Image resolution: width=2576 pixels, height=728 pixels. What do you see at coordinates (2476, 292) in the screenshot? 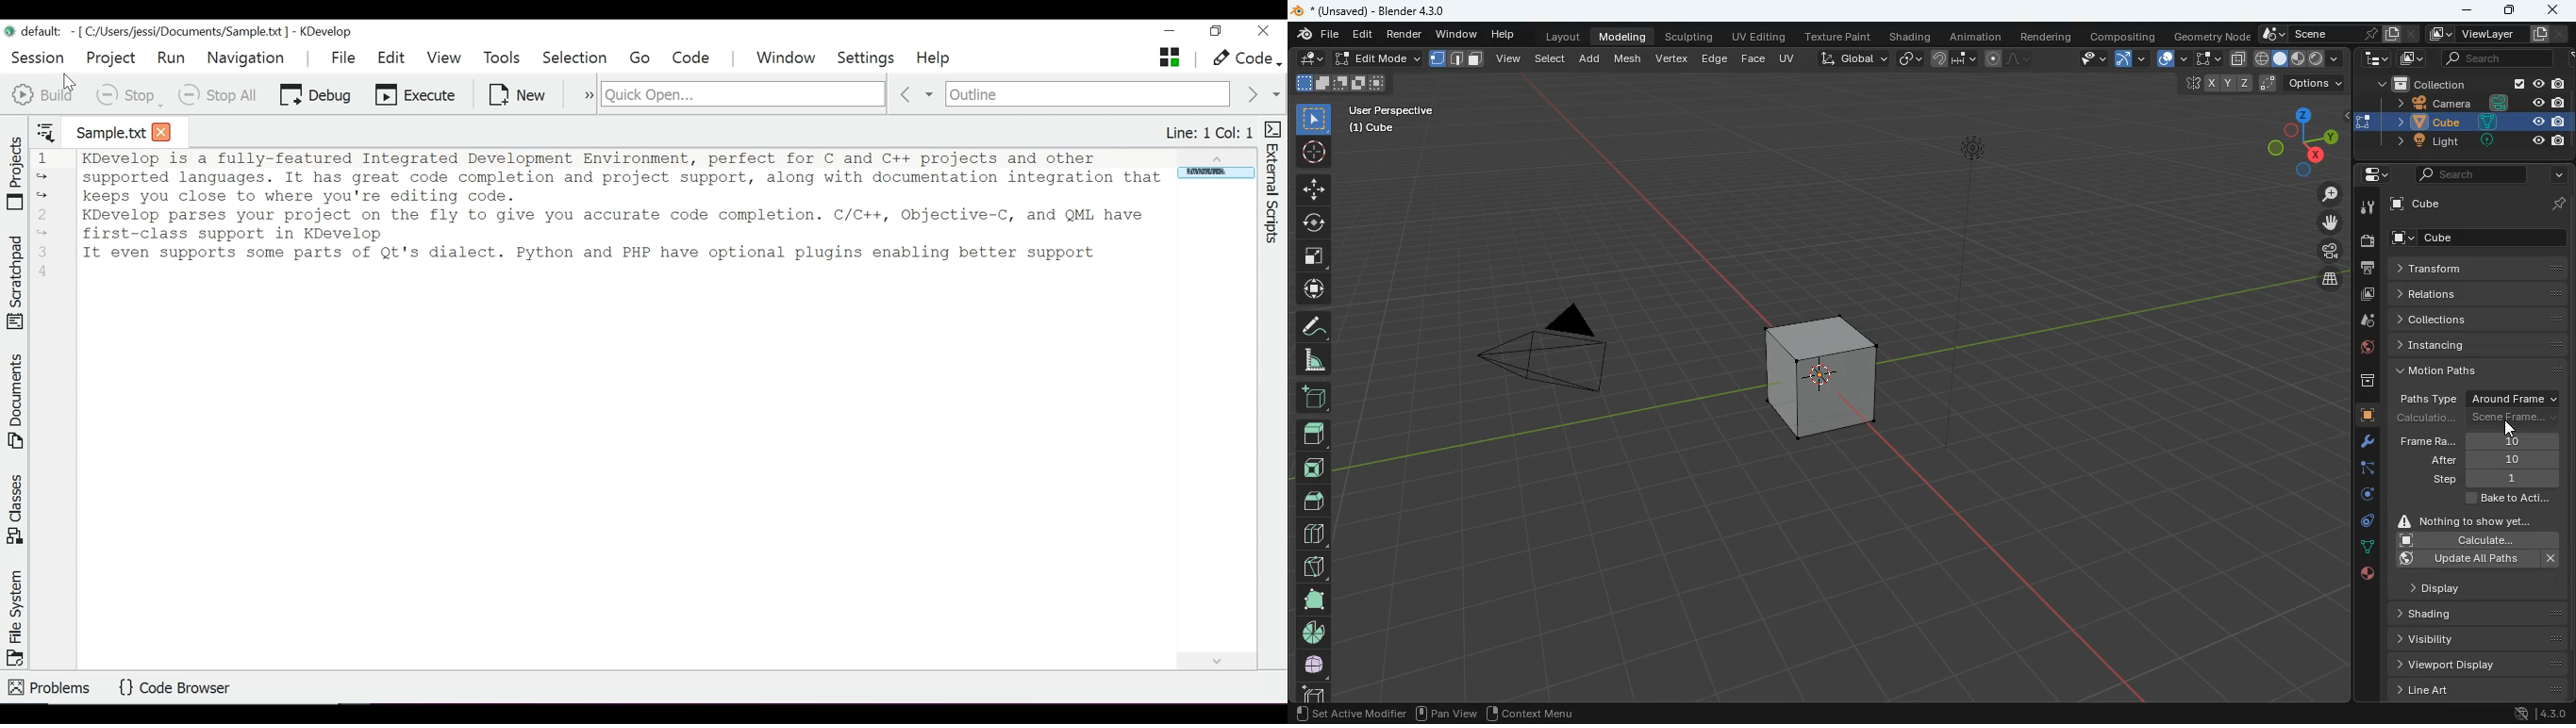
I see `relations` at bounding box center [2476, 292].